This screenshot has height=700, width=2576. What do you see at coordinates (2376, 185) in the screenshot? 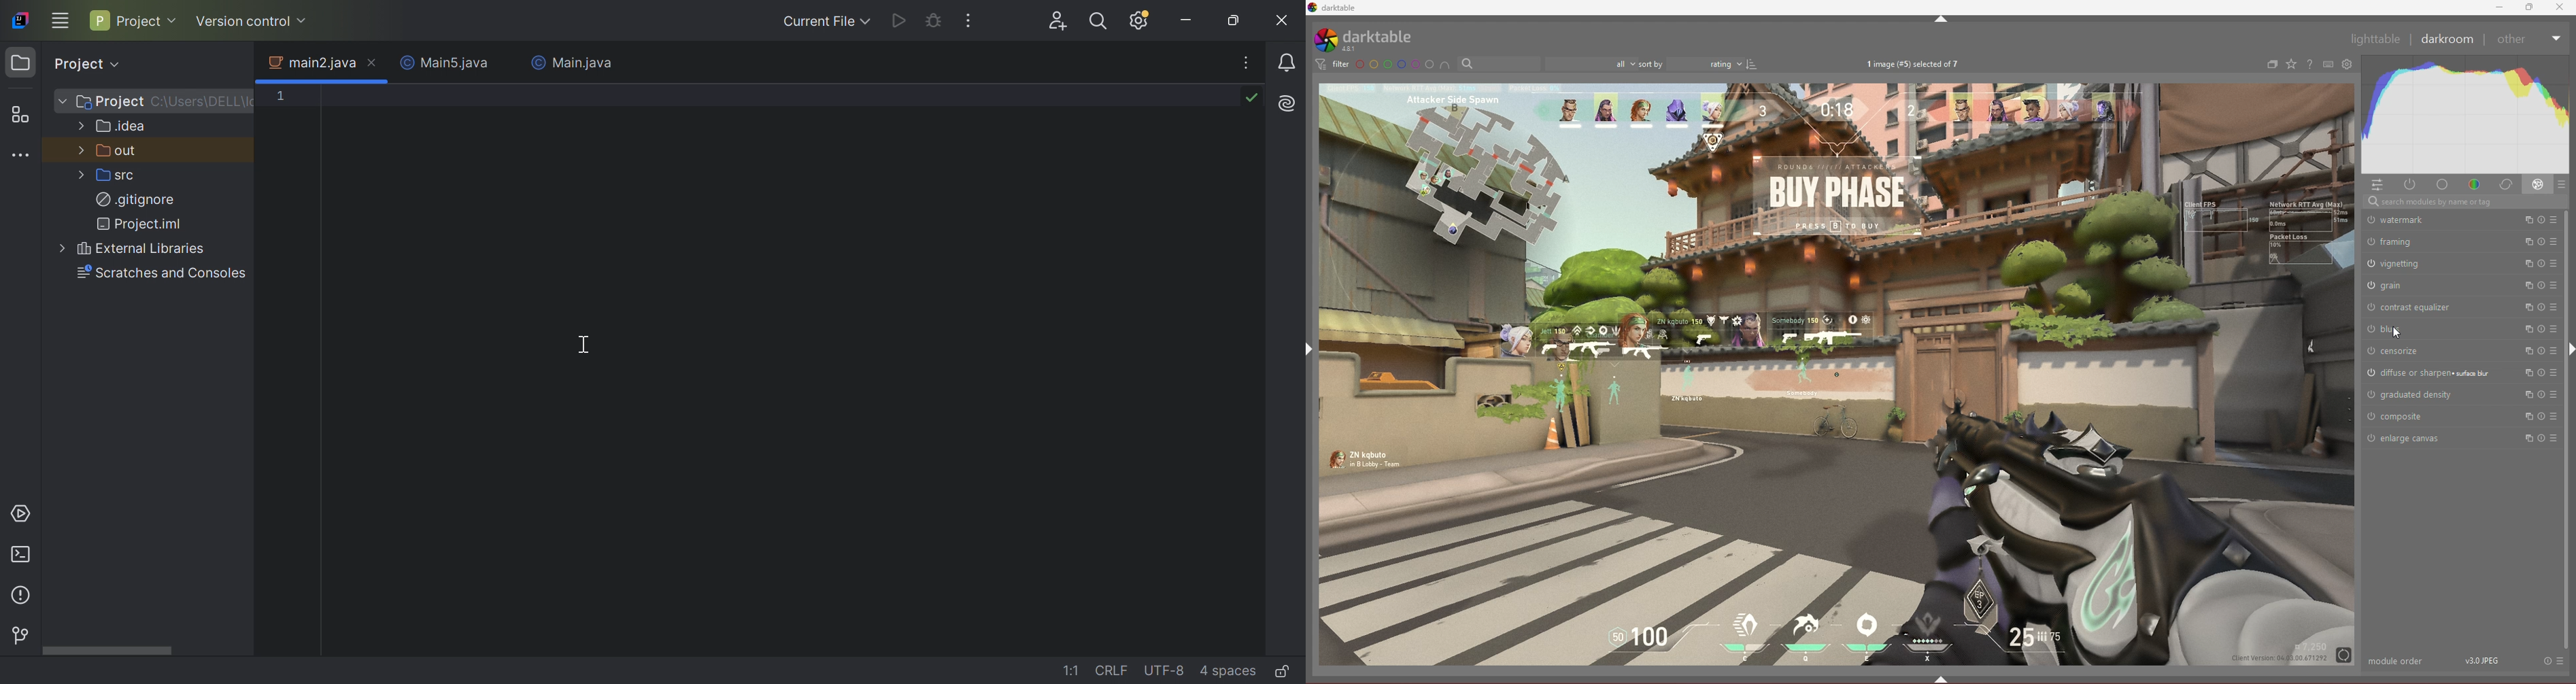
I see `quick access panel` at bounding box center [2376, 185].